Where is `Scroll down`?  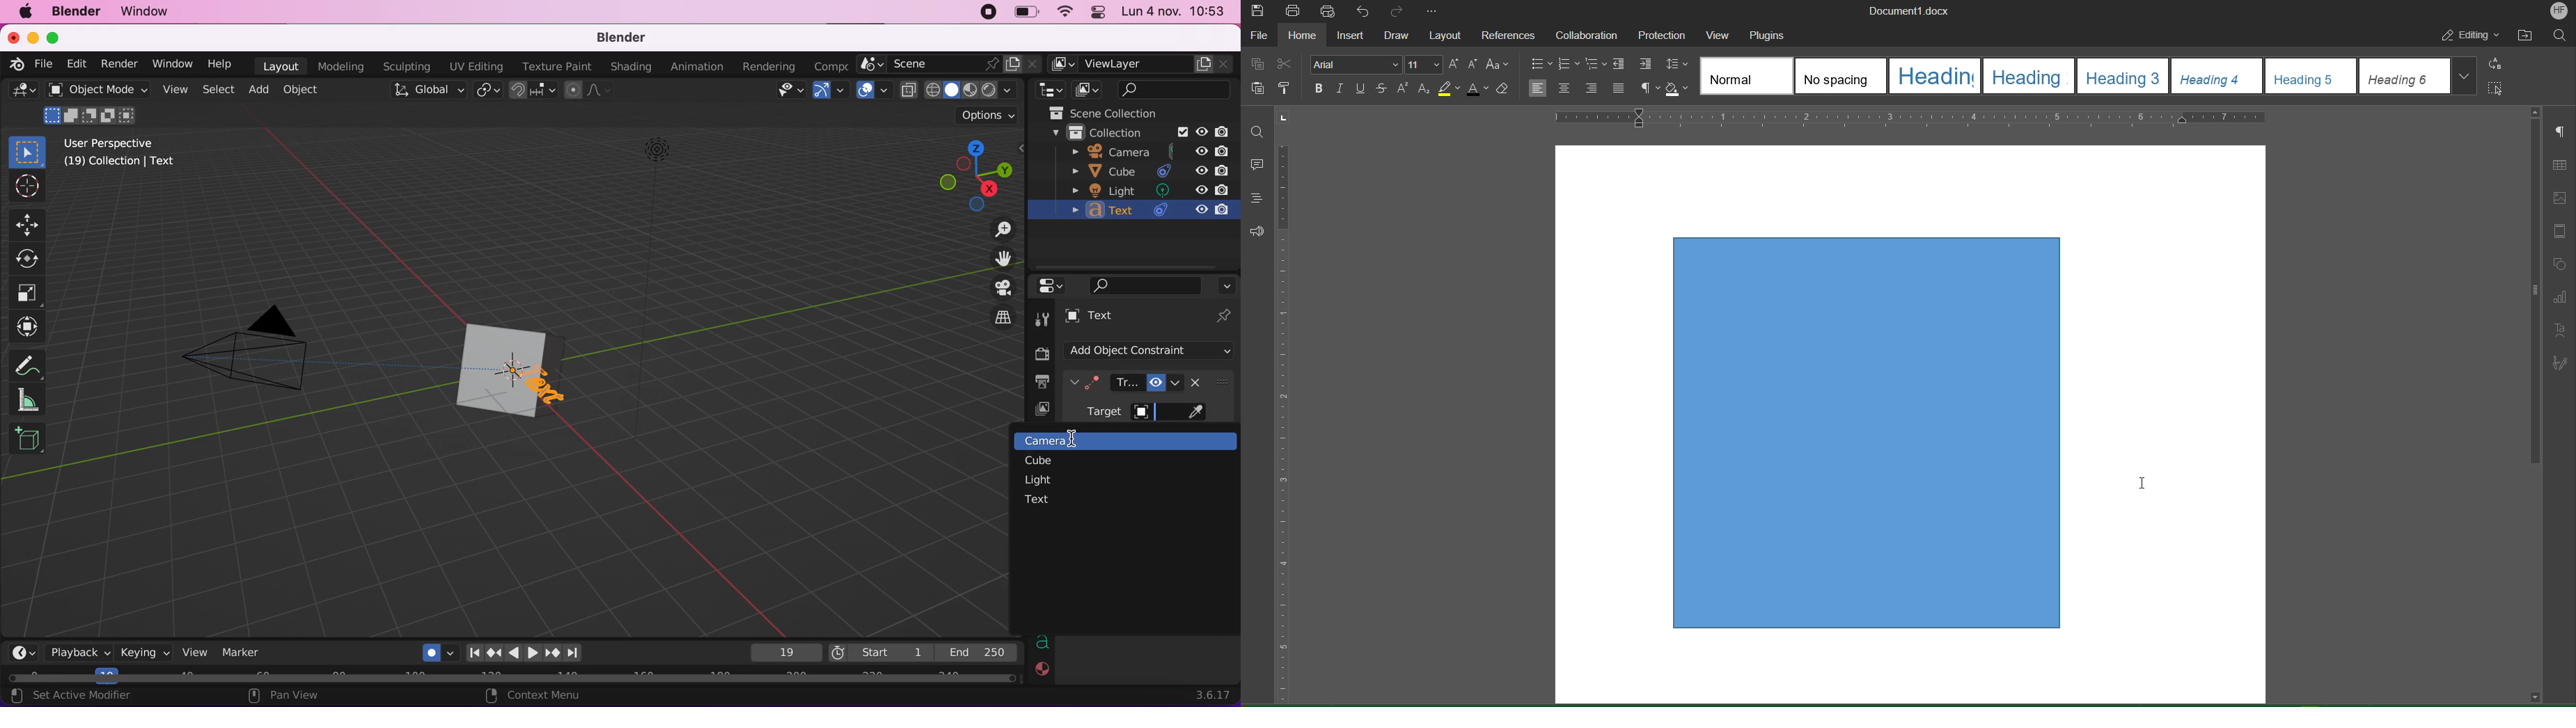 Scroll down is located at coordinates (2530, 696).